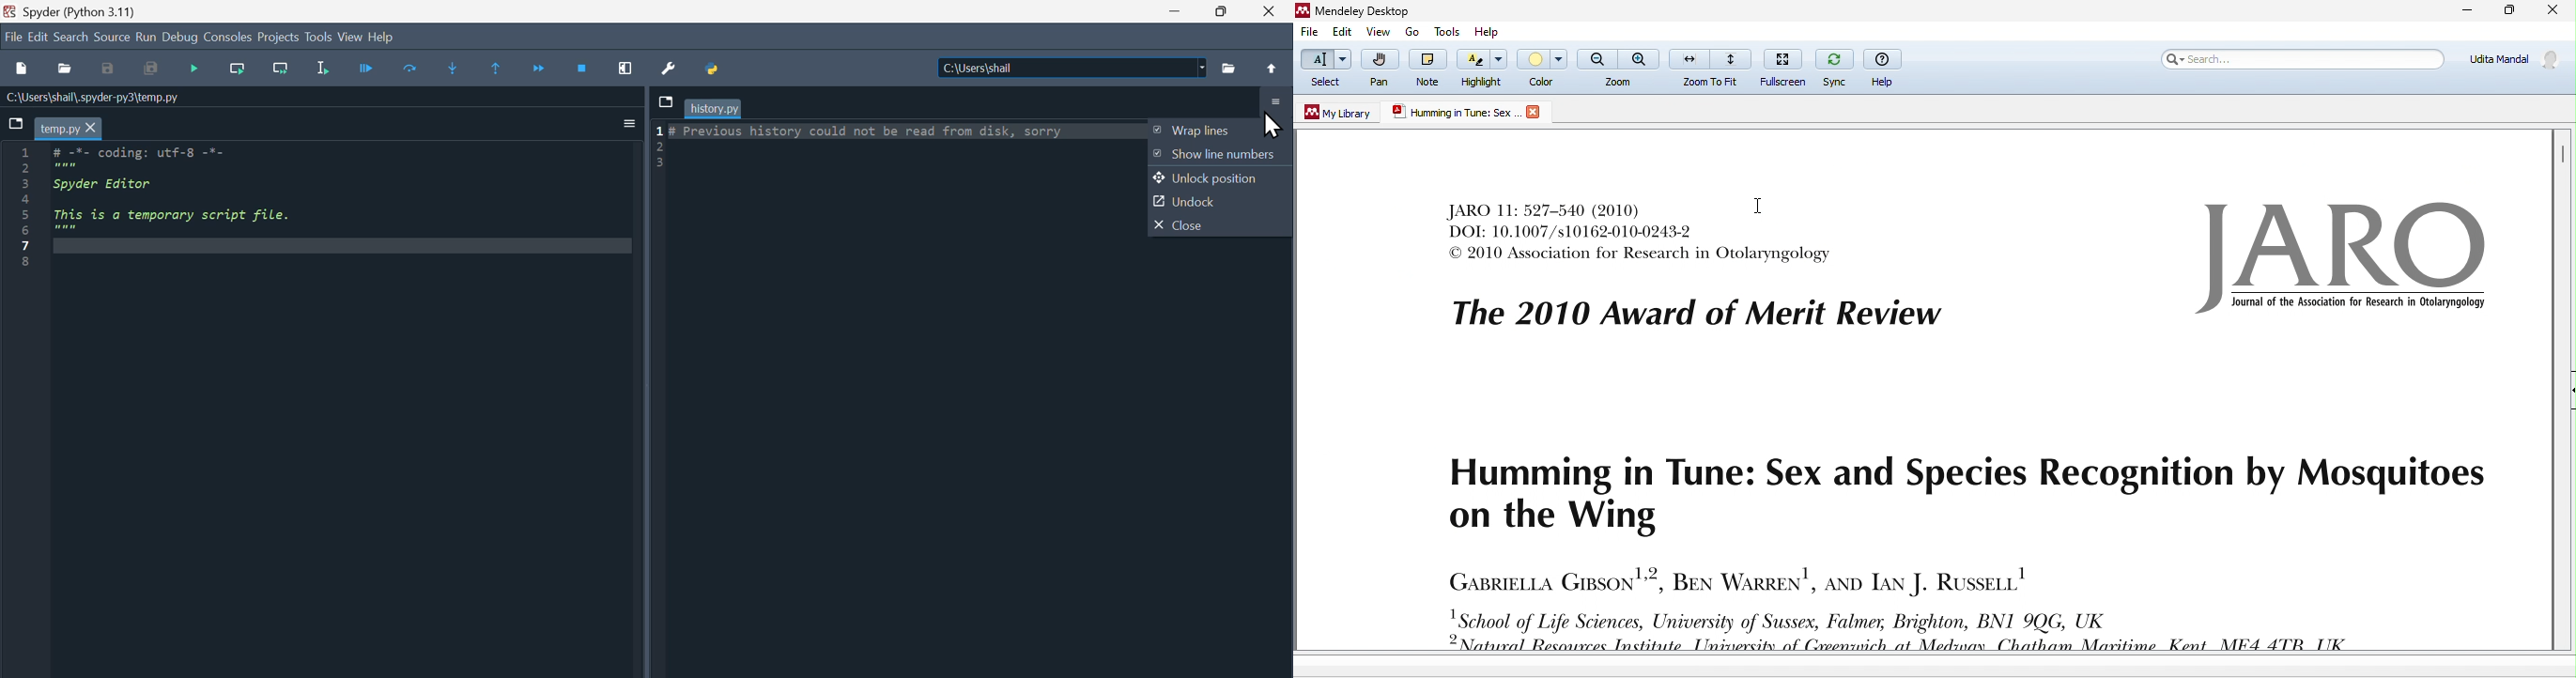  What do you see at coordinates (2508, 11) in the screenshot?
I see `maximize` at bounding box center [2508, 11].